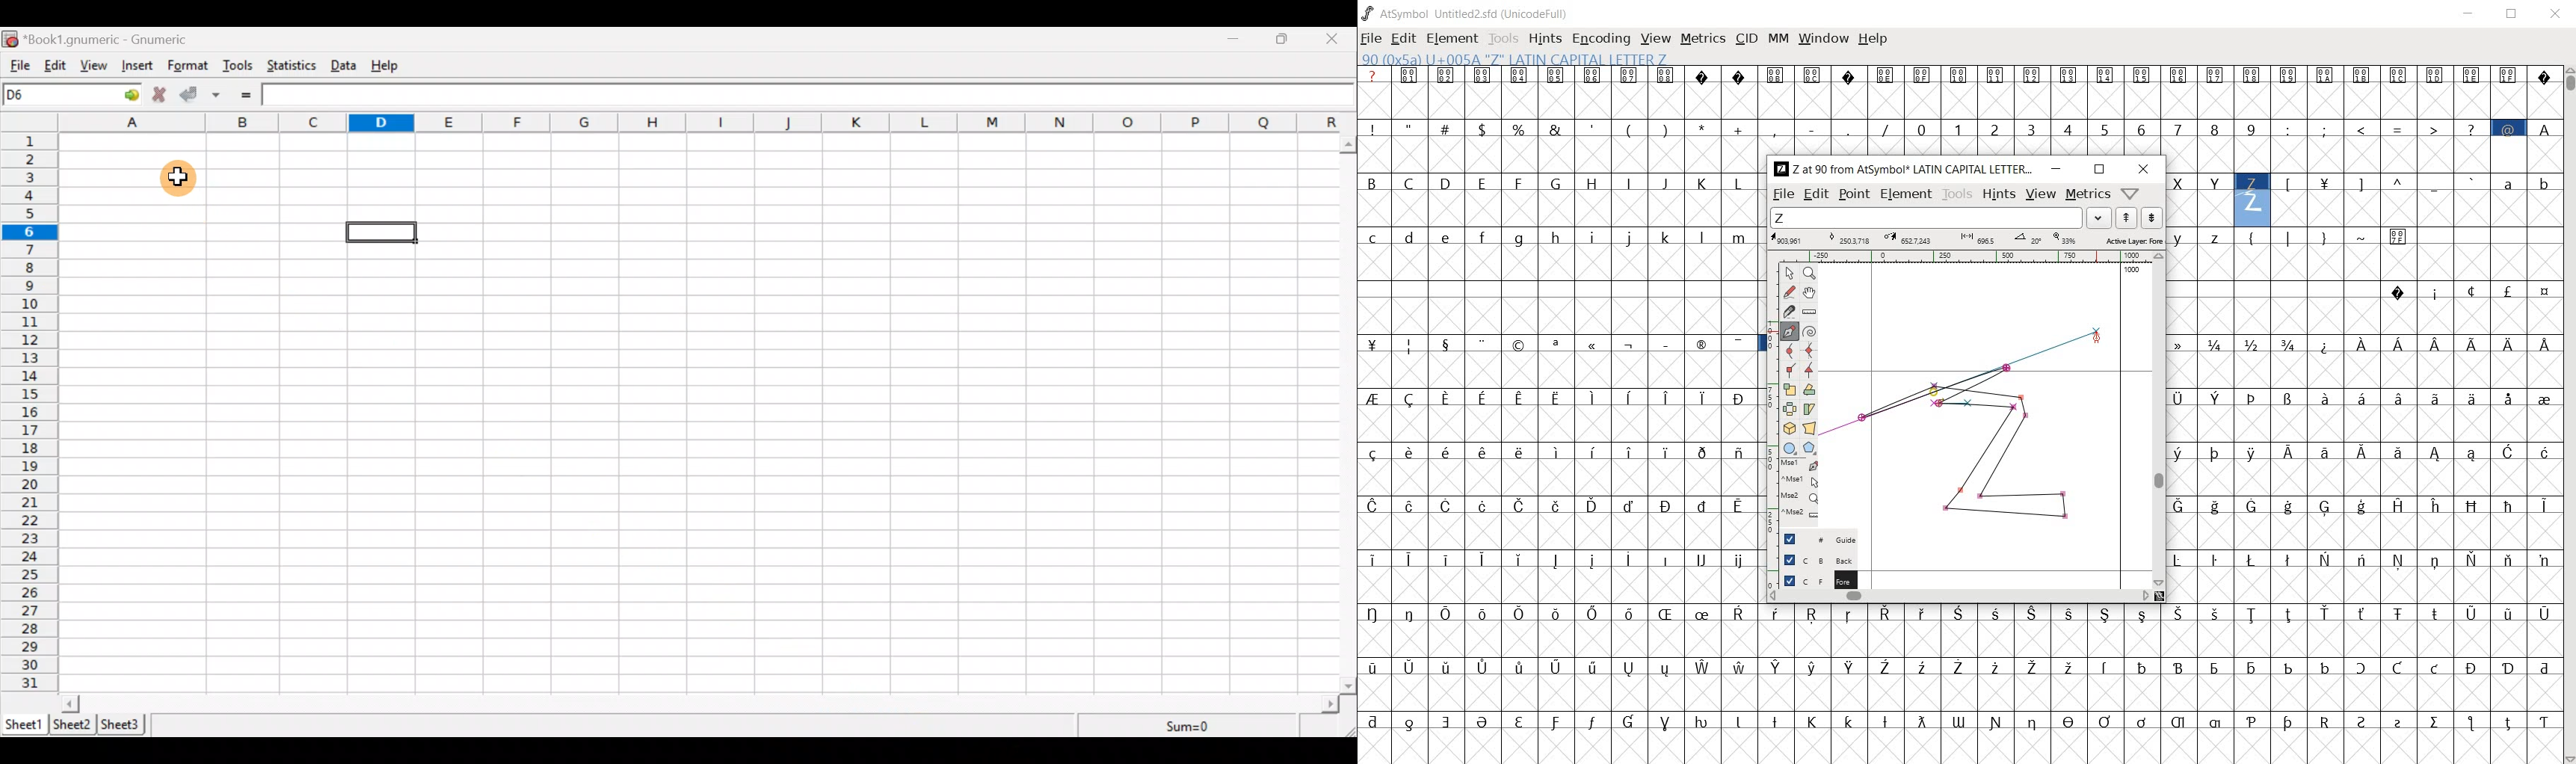  What do you see at coordinates (2569, 413) in the screenshot?
I see `scrollbar` at bounding box center [2569, 413].